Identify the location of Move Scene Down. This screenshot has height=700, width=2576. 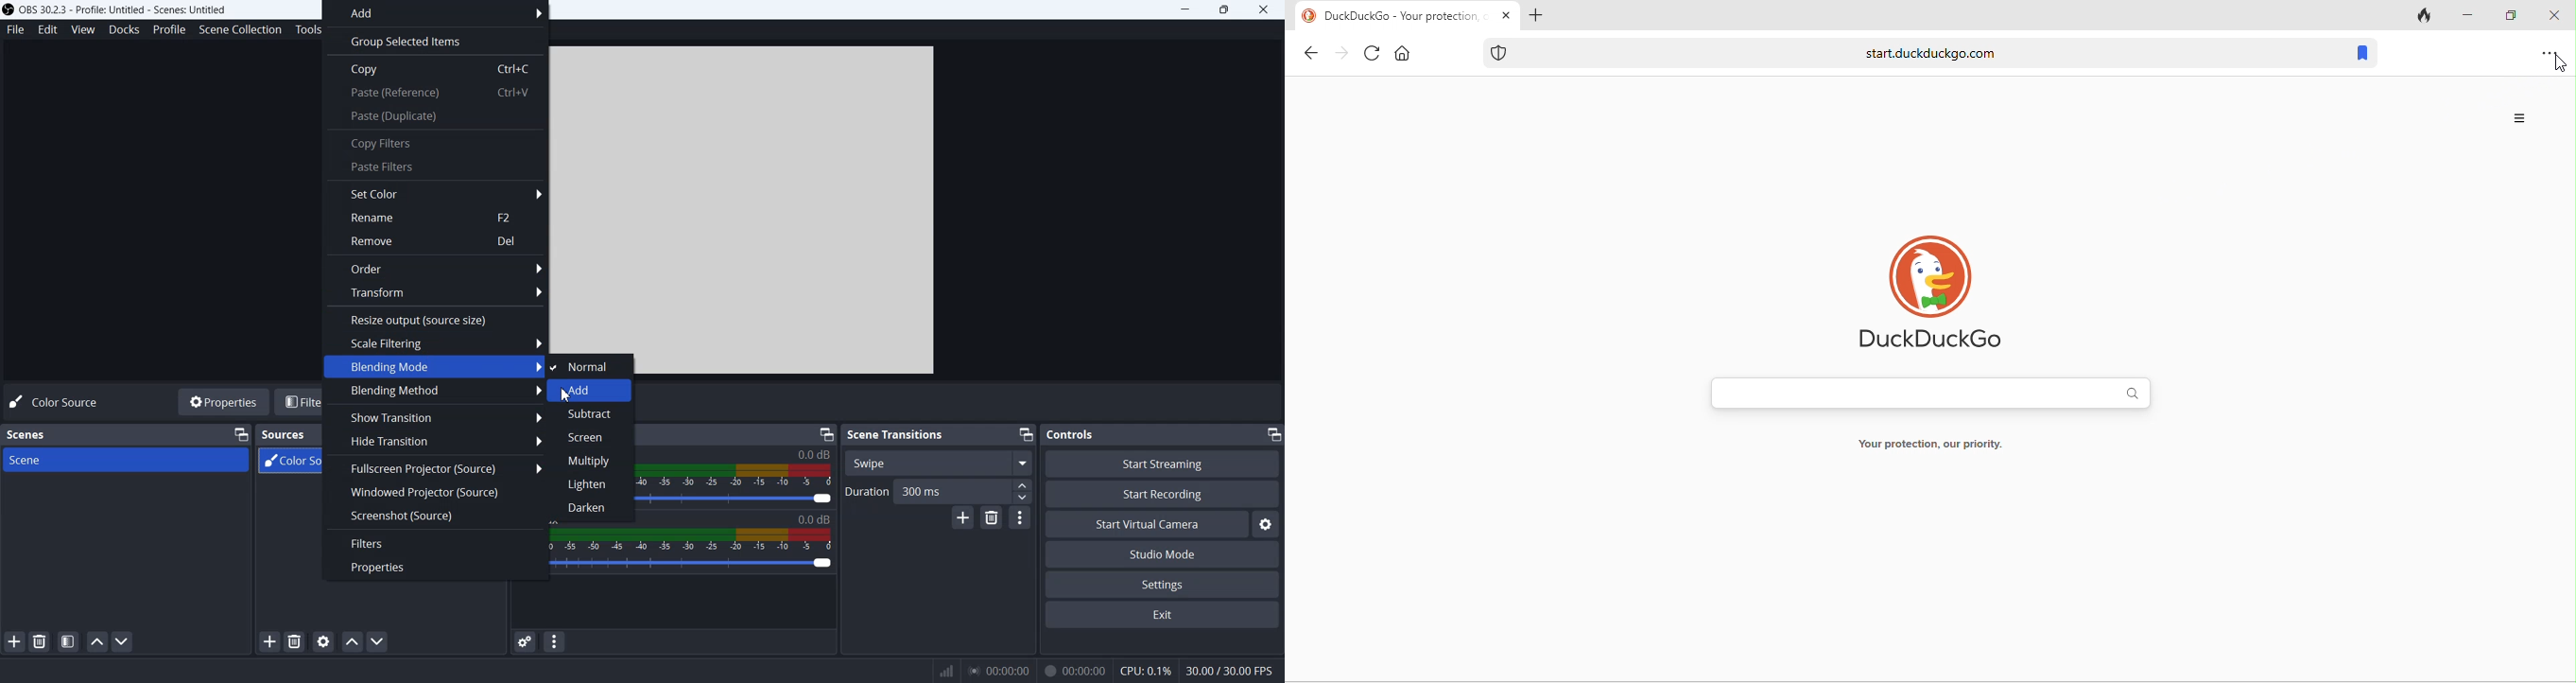
(124, 641).